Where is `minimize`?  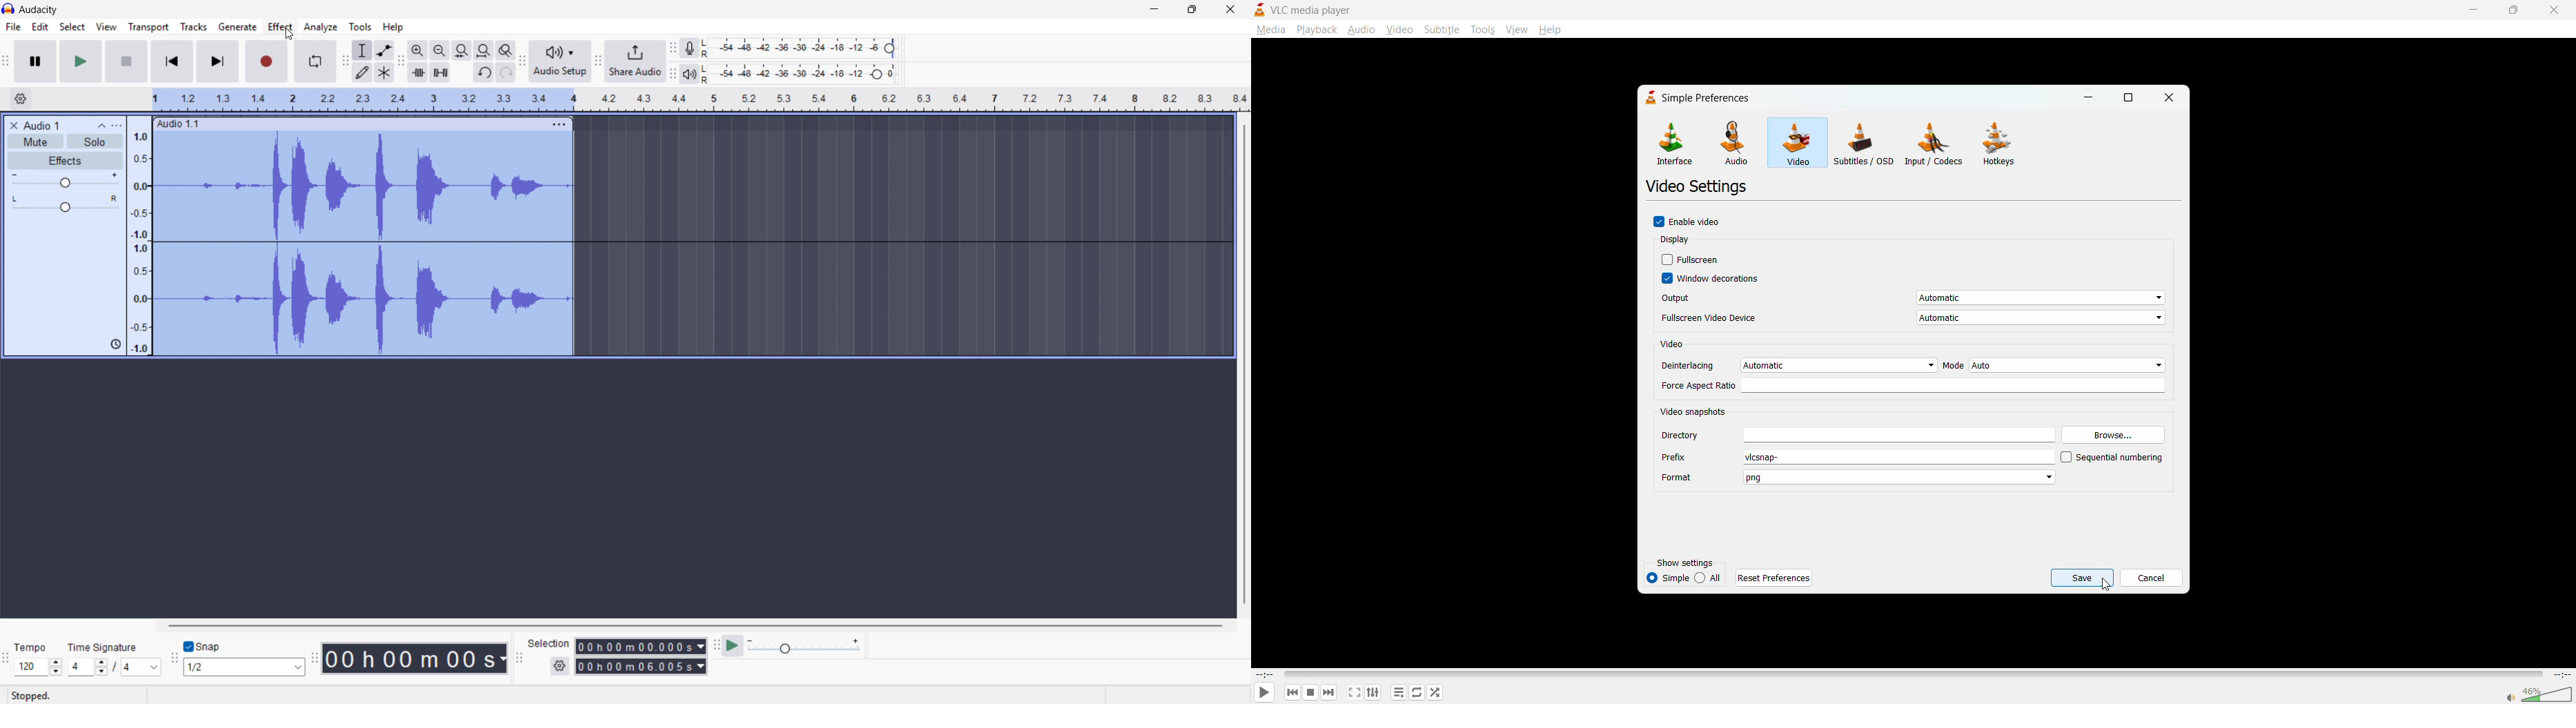
minimize is located at coordinates (2475, 9).